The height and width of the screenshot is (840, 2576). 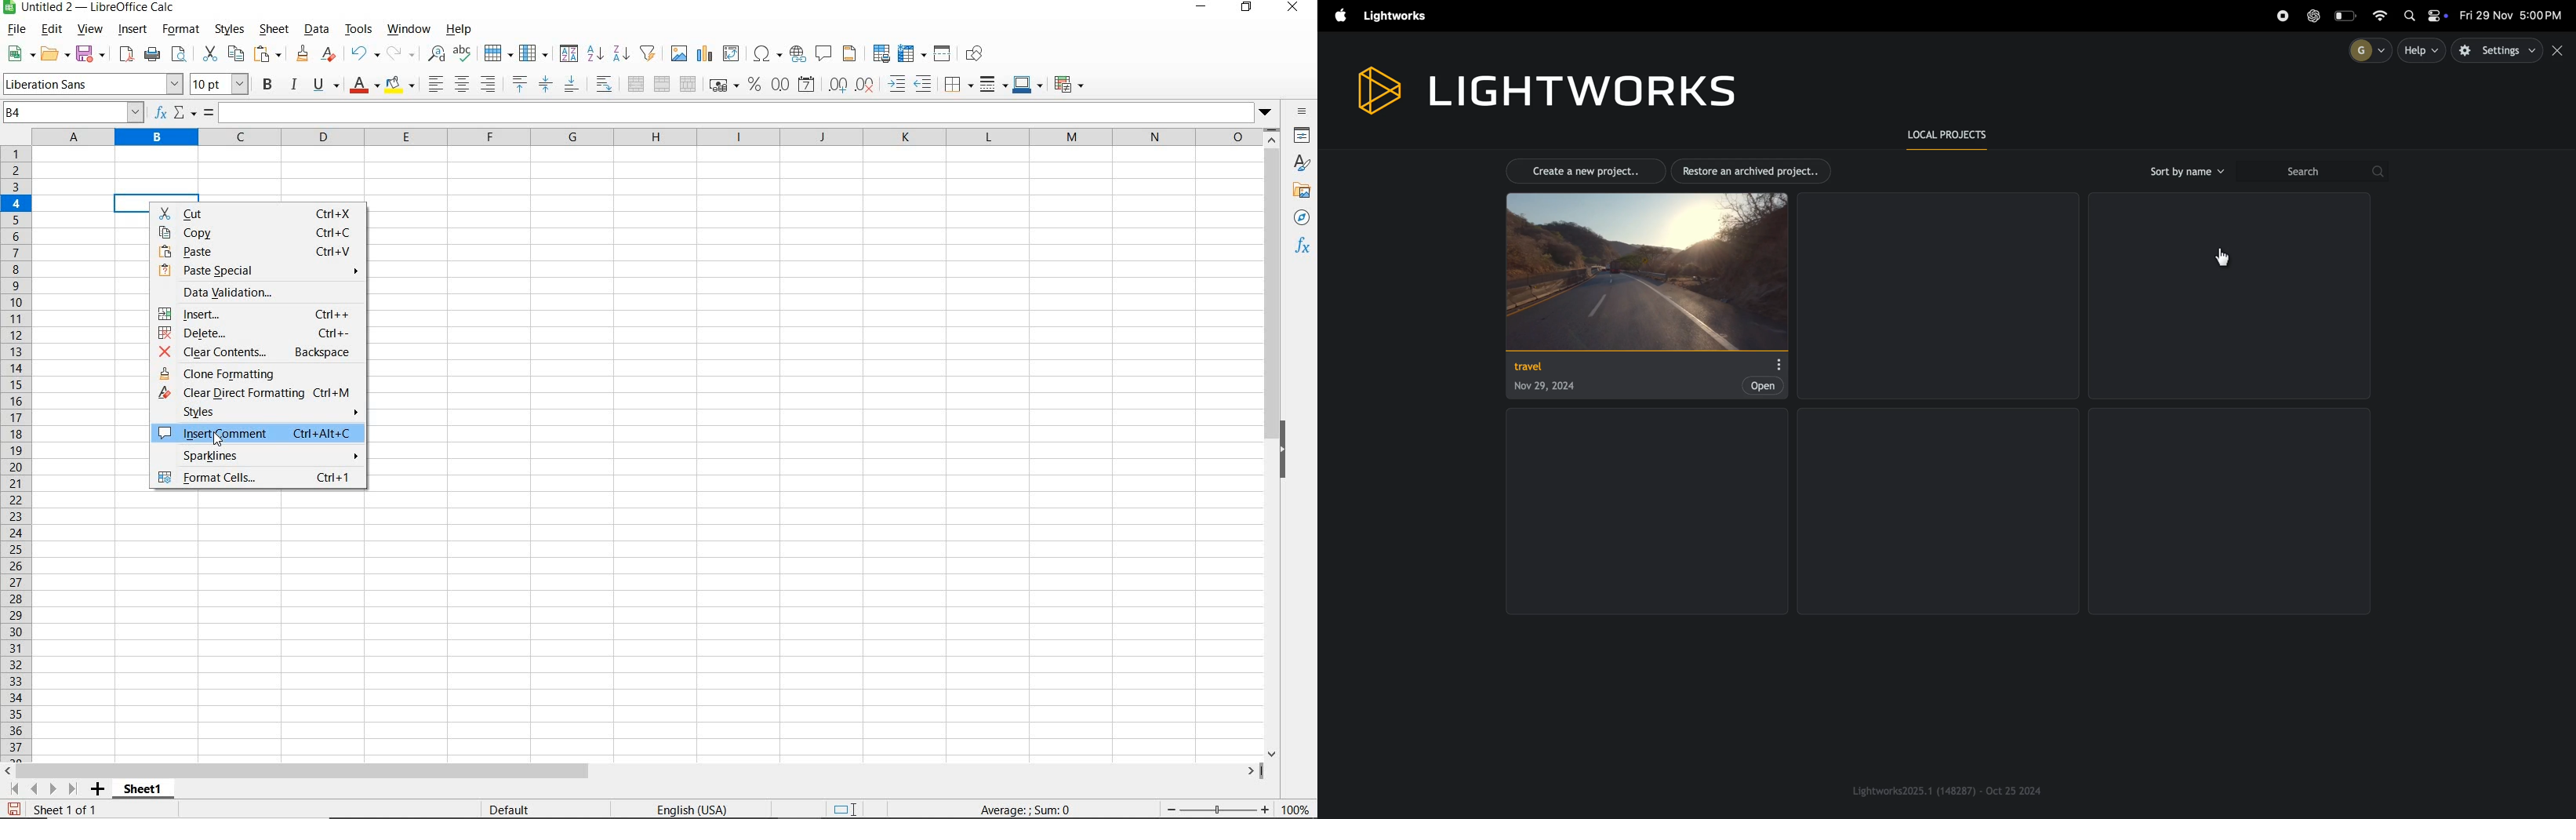 What do you see at coordinates (1202, 8) in the screenshot?
I see `minimize` at bounding box center [1202, 8].